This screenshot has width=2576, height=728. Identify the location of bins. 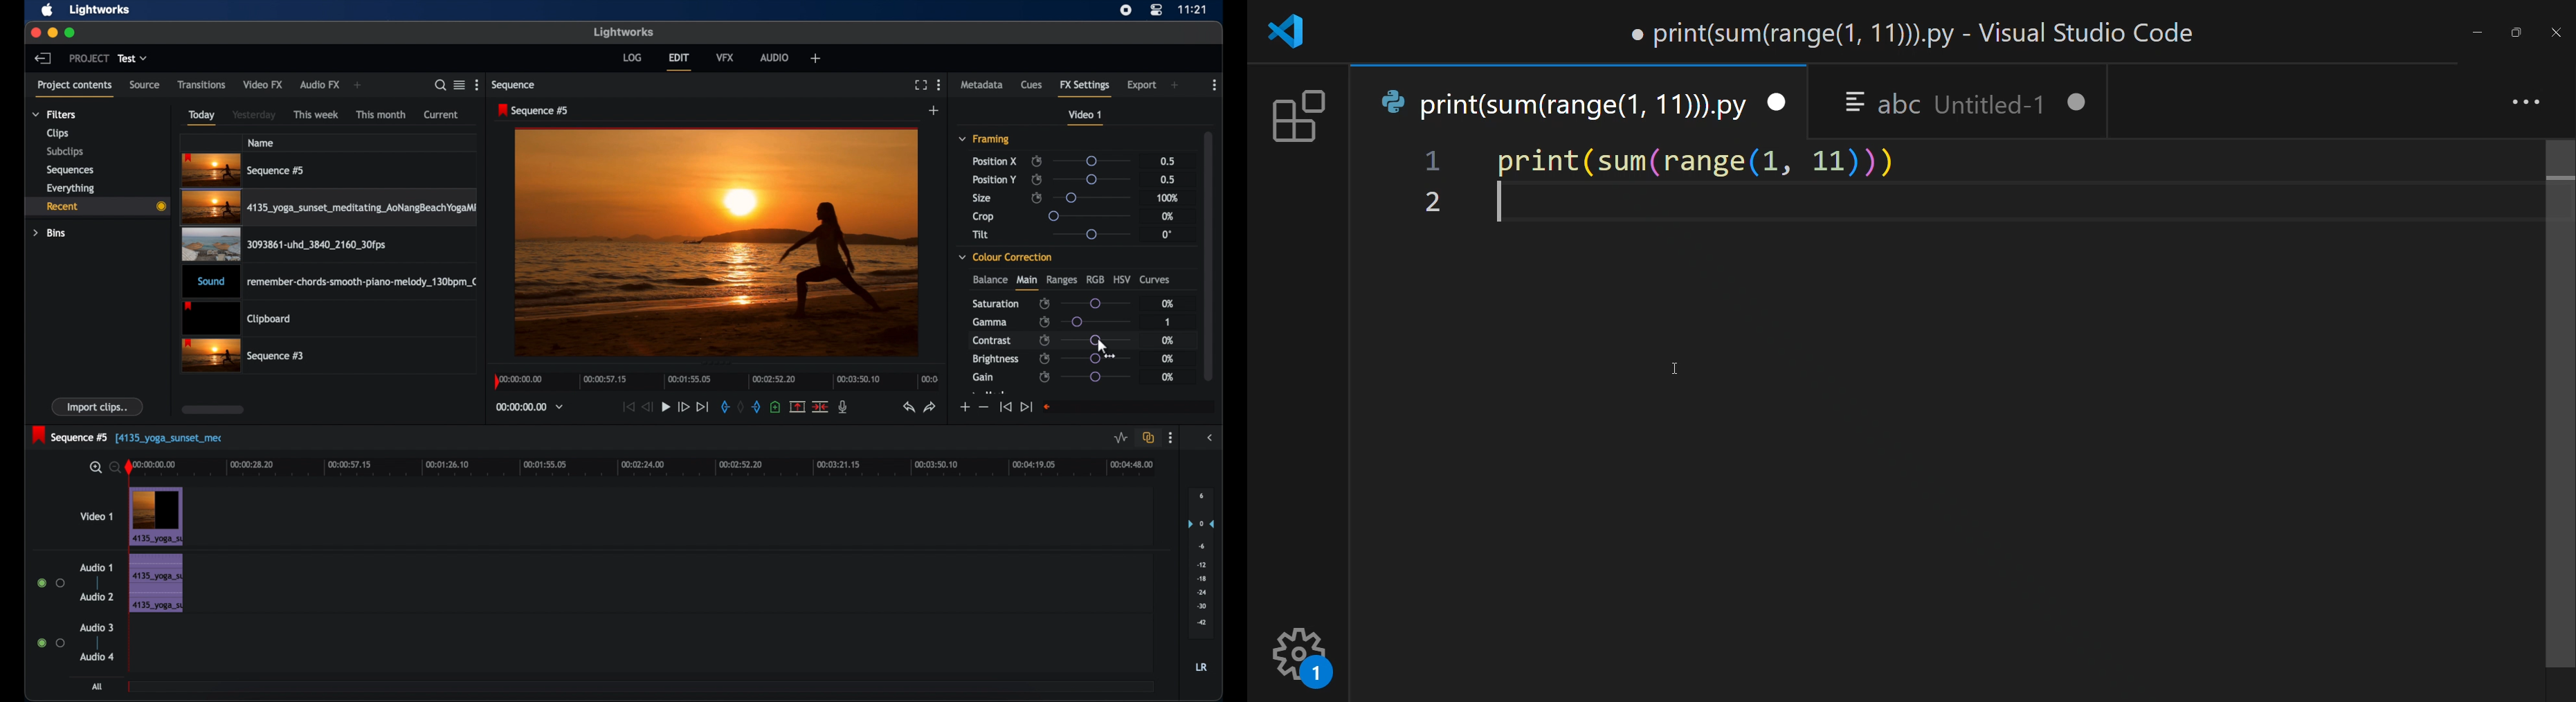
(49, 233).